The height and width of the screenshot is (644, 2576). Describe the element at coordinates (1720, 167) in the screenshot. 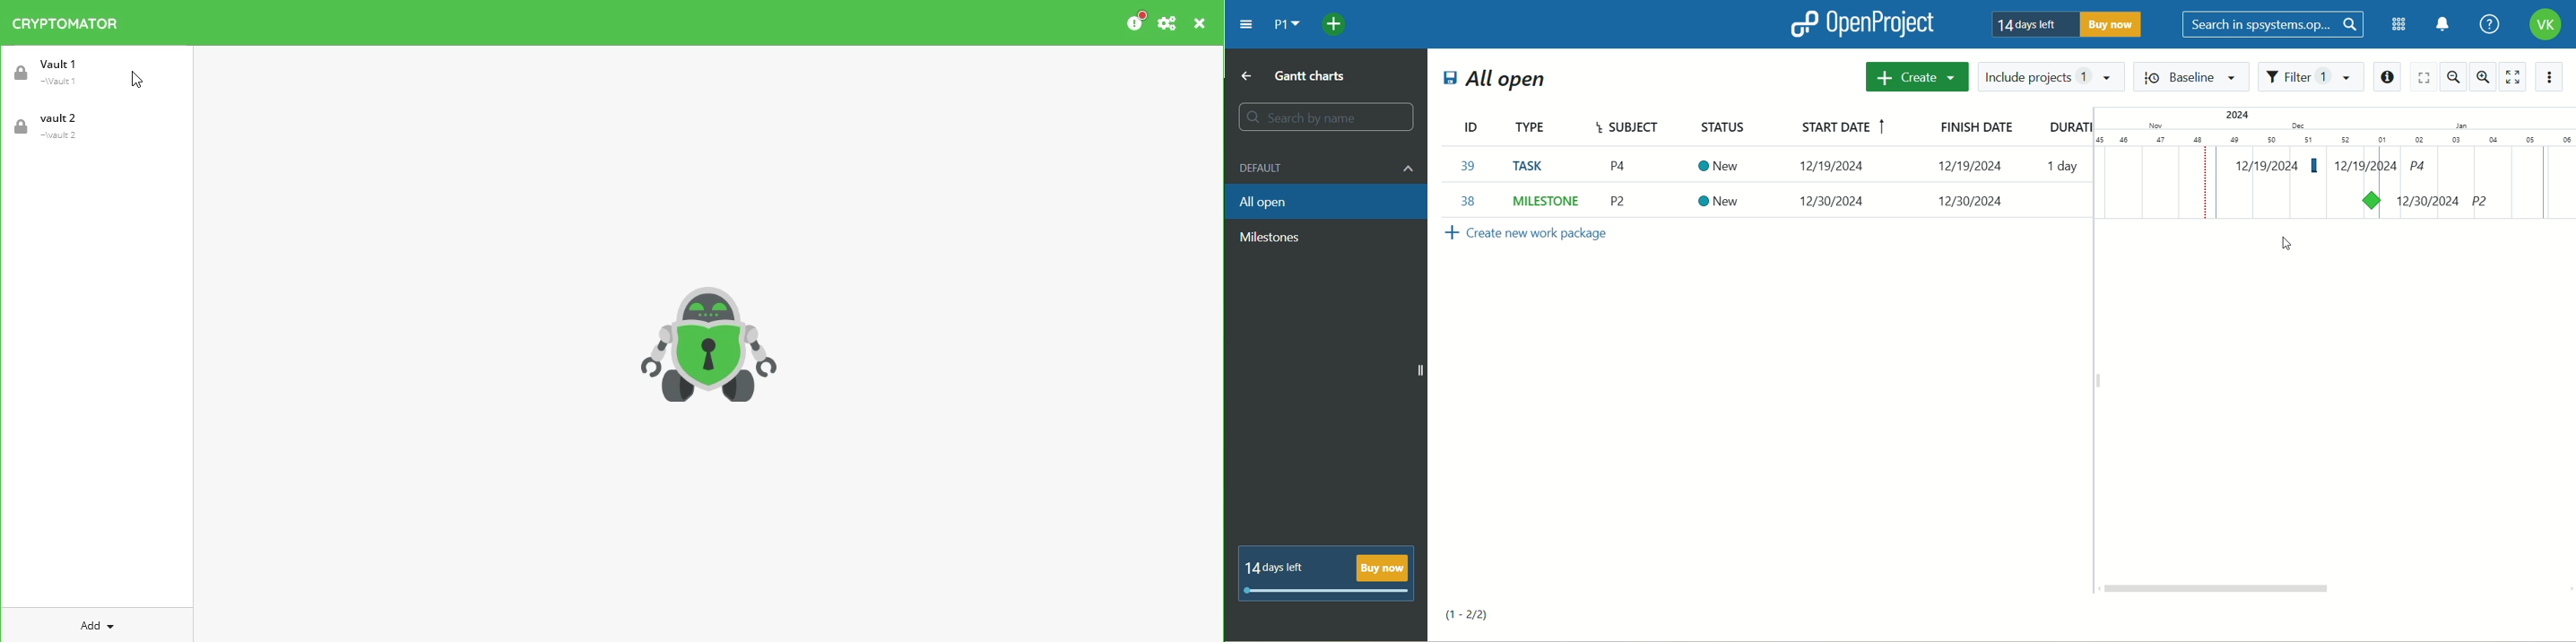

I see `New` at that location.